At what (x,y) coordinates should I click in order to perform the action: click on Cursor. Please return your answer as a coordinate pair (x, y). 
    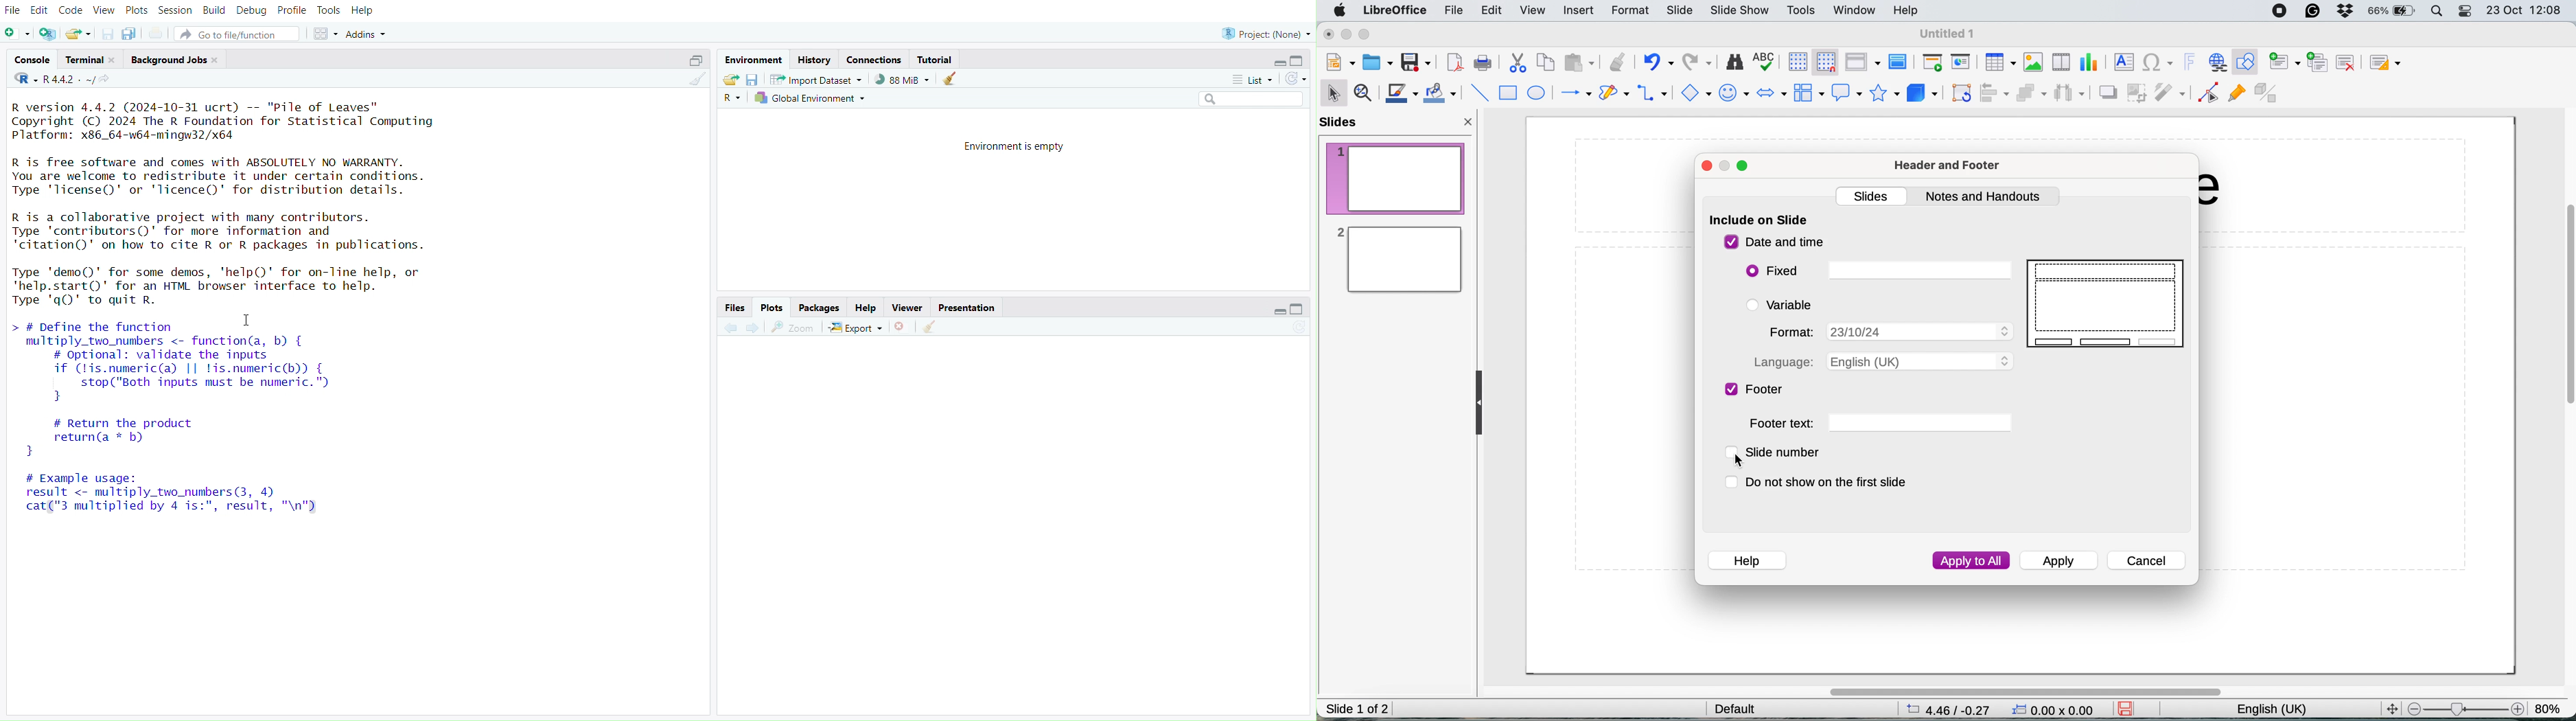
    Looking at the image, I should click on (251, 322).